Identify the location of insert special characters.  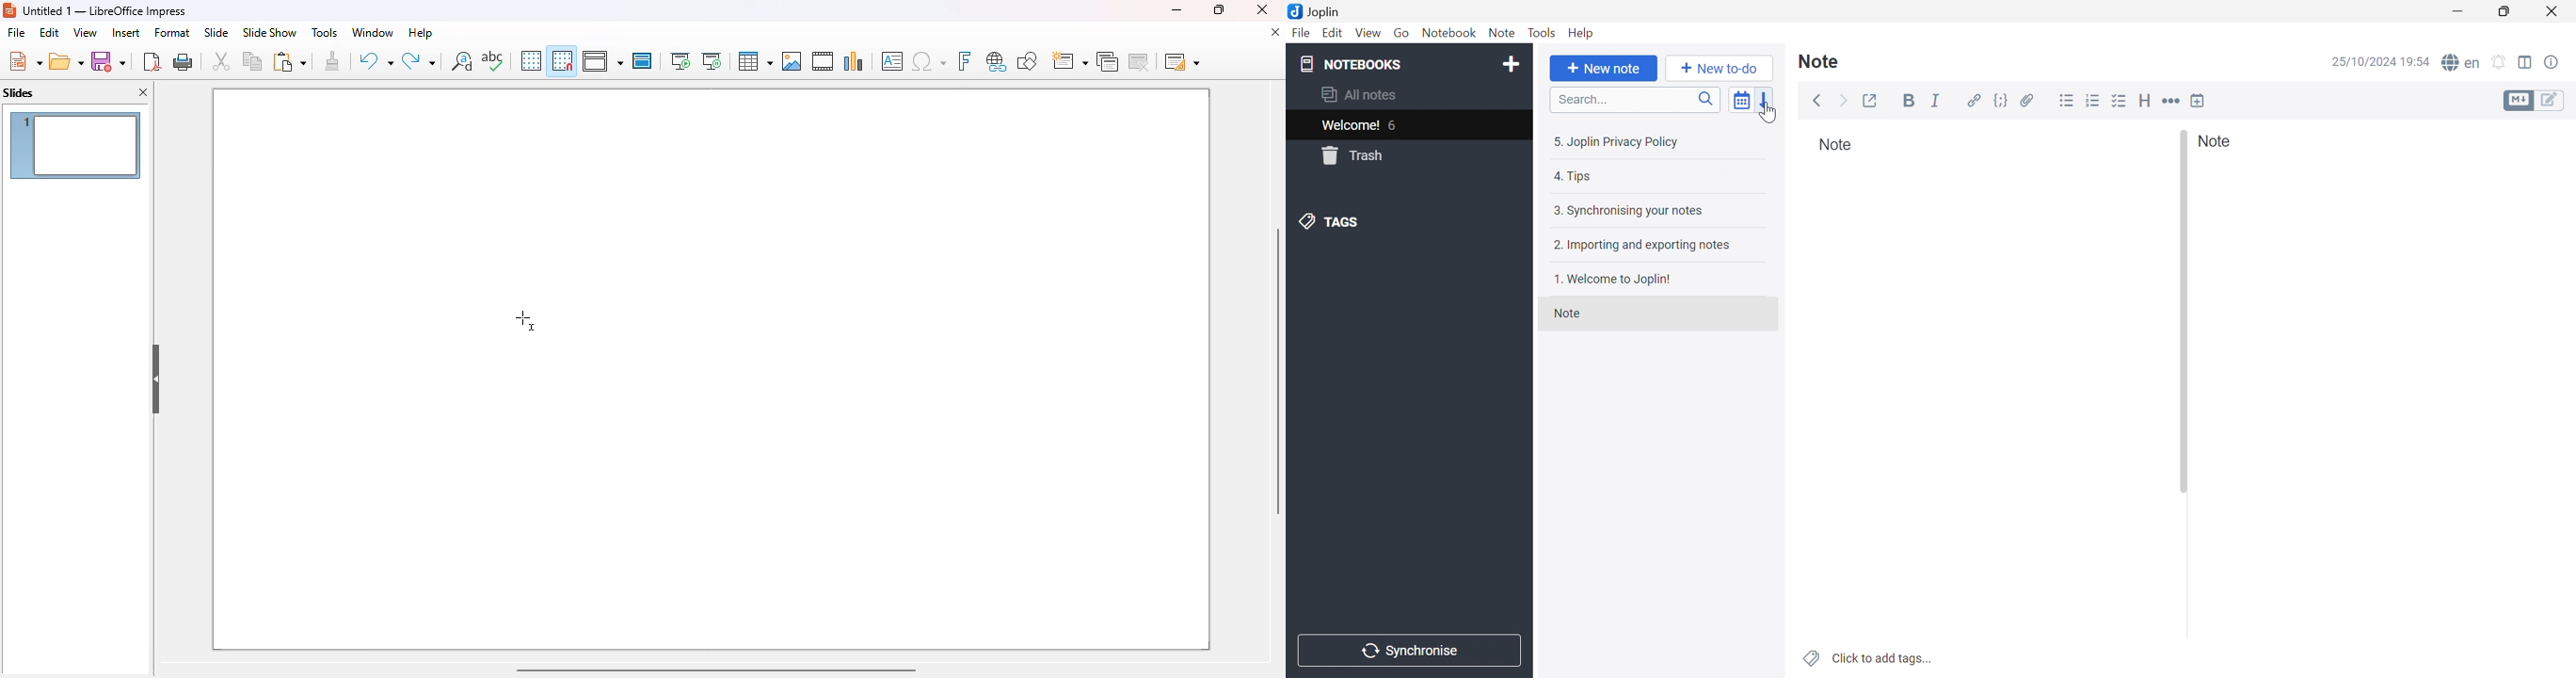
(929, 61).